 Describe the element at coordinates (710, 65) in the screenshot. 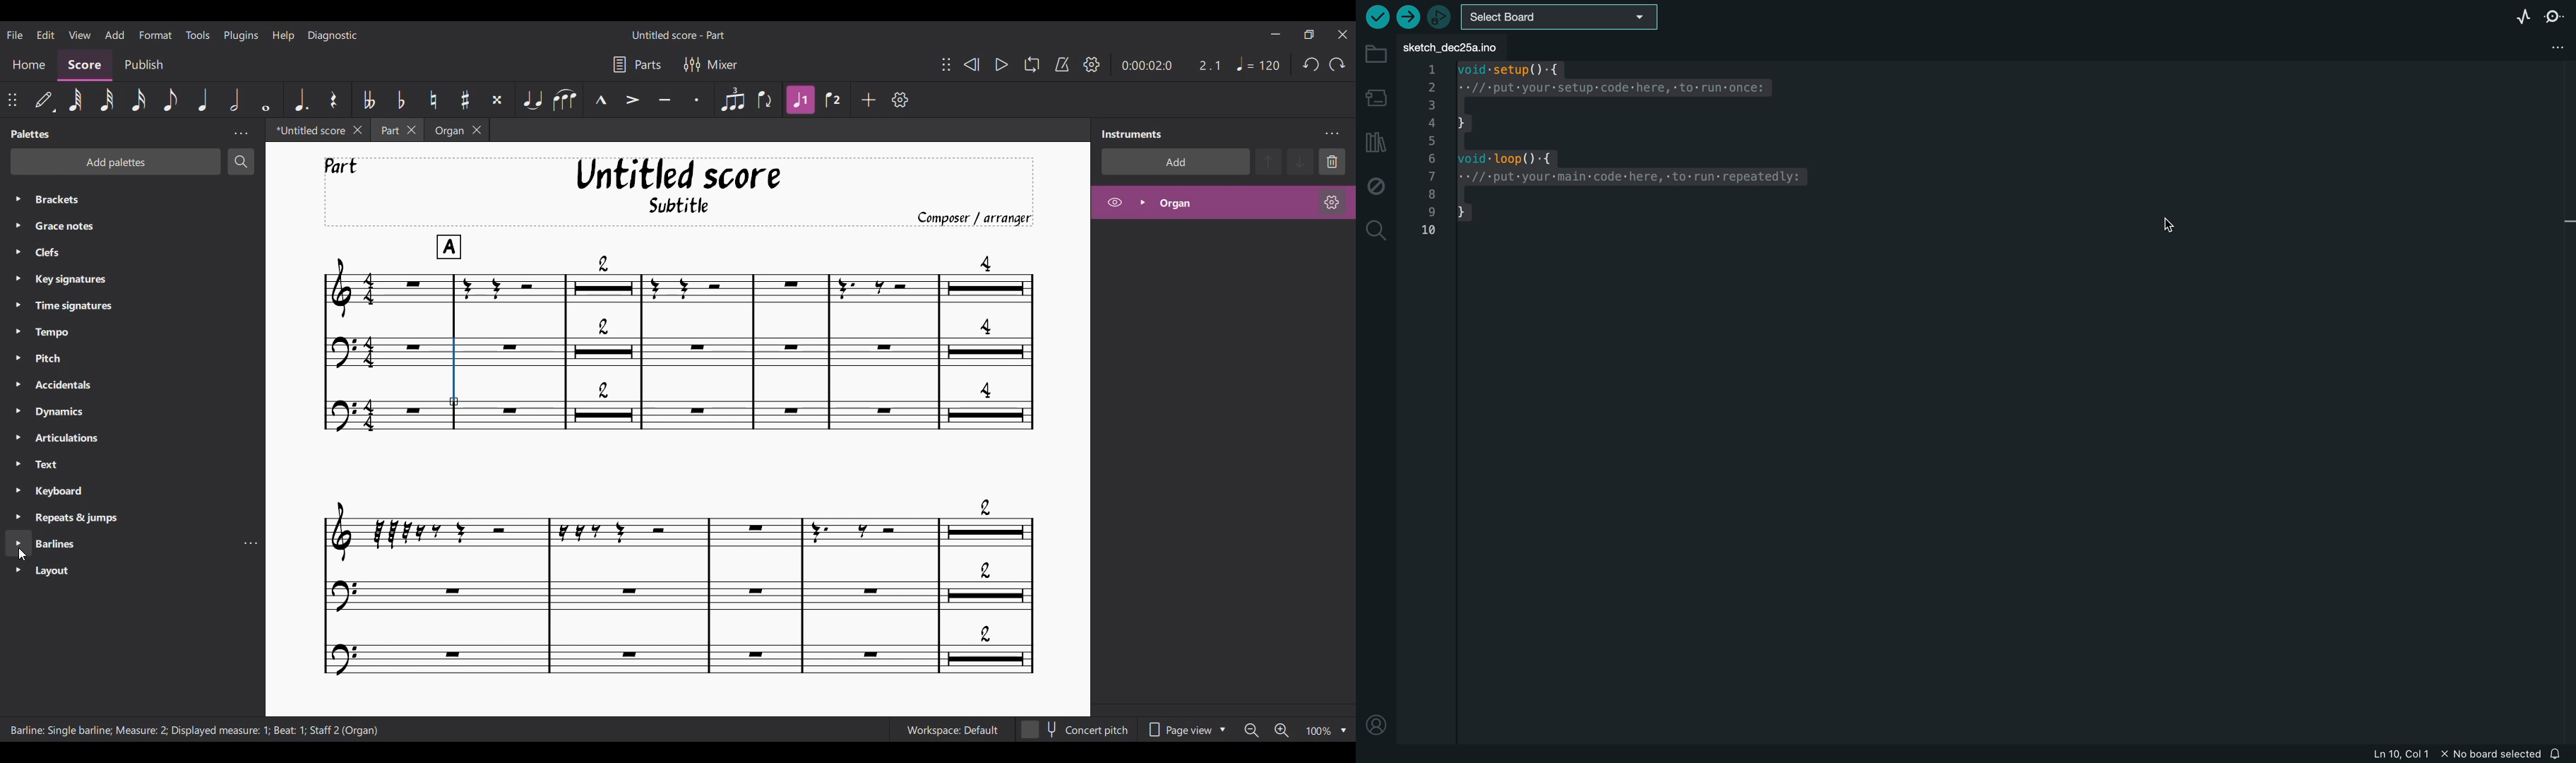

I see `Mixer settings` at that location.